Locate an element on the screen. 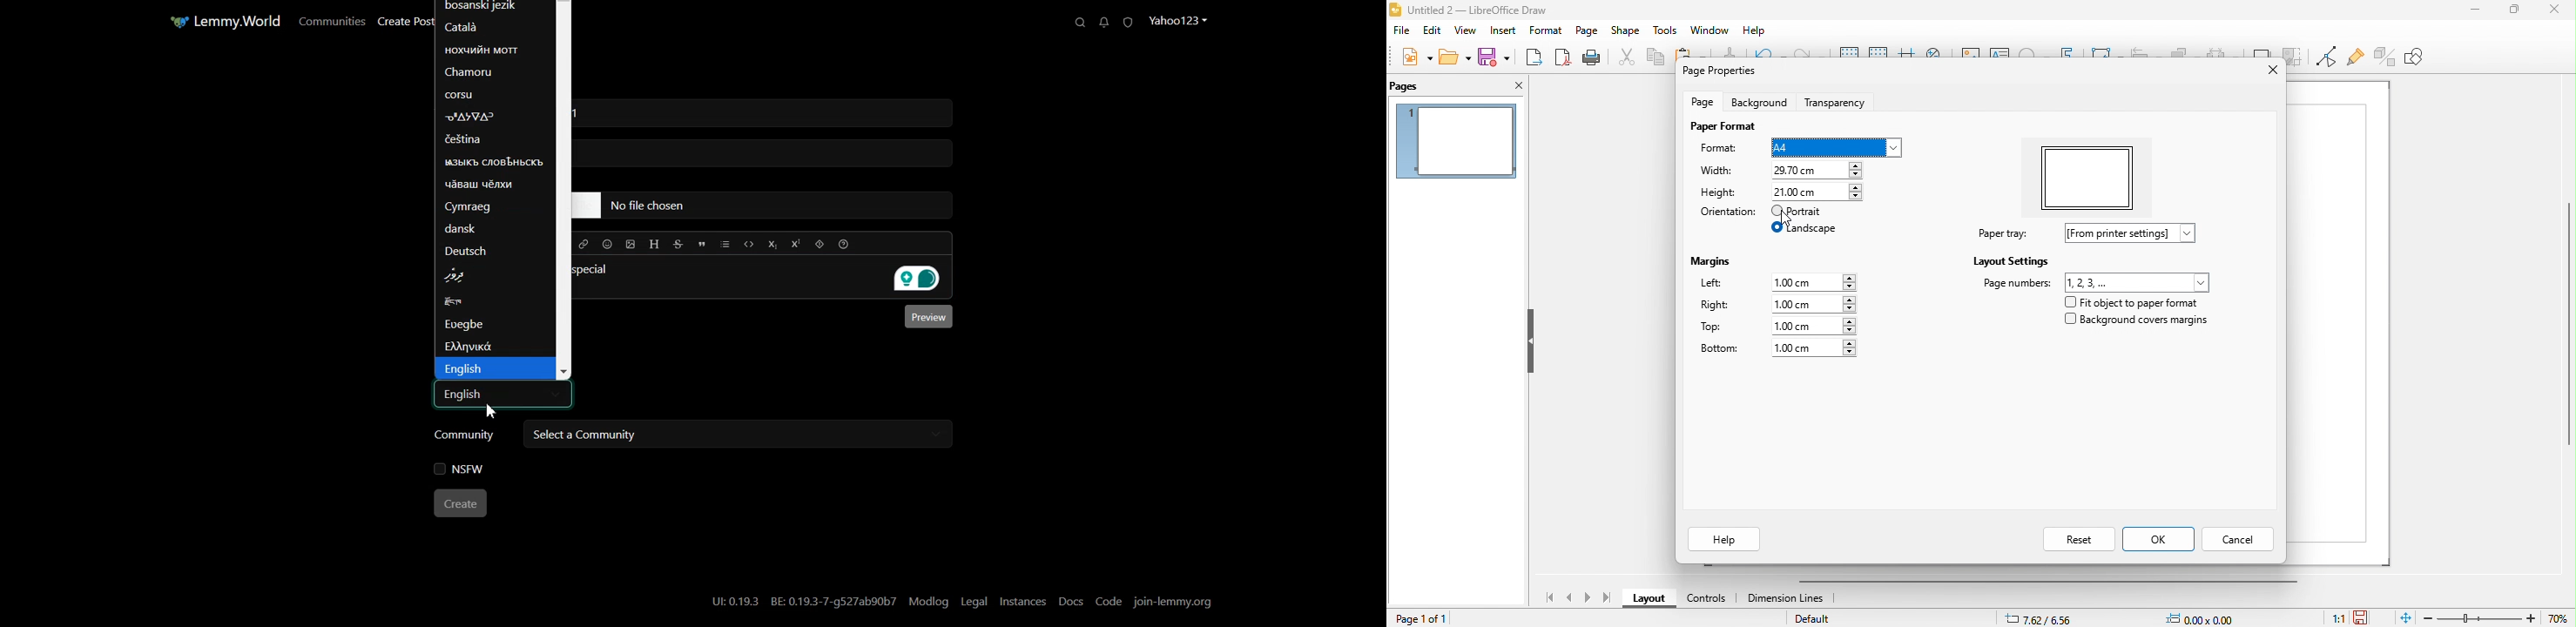 This screenshot has width=2576, height=644. fit page to current window is located at coordinates (2407, 617).